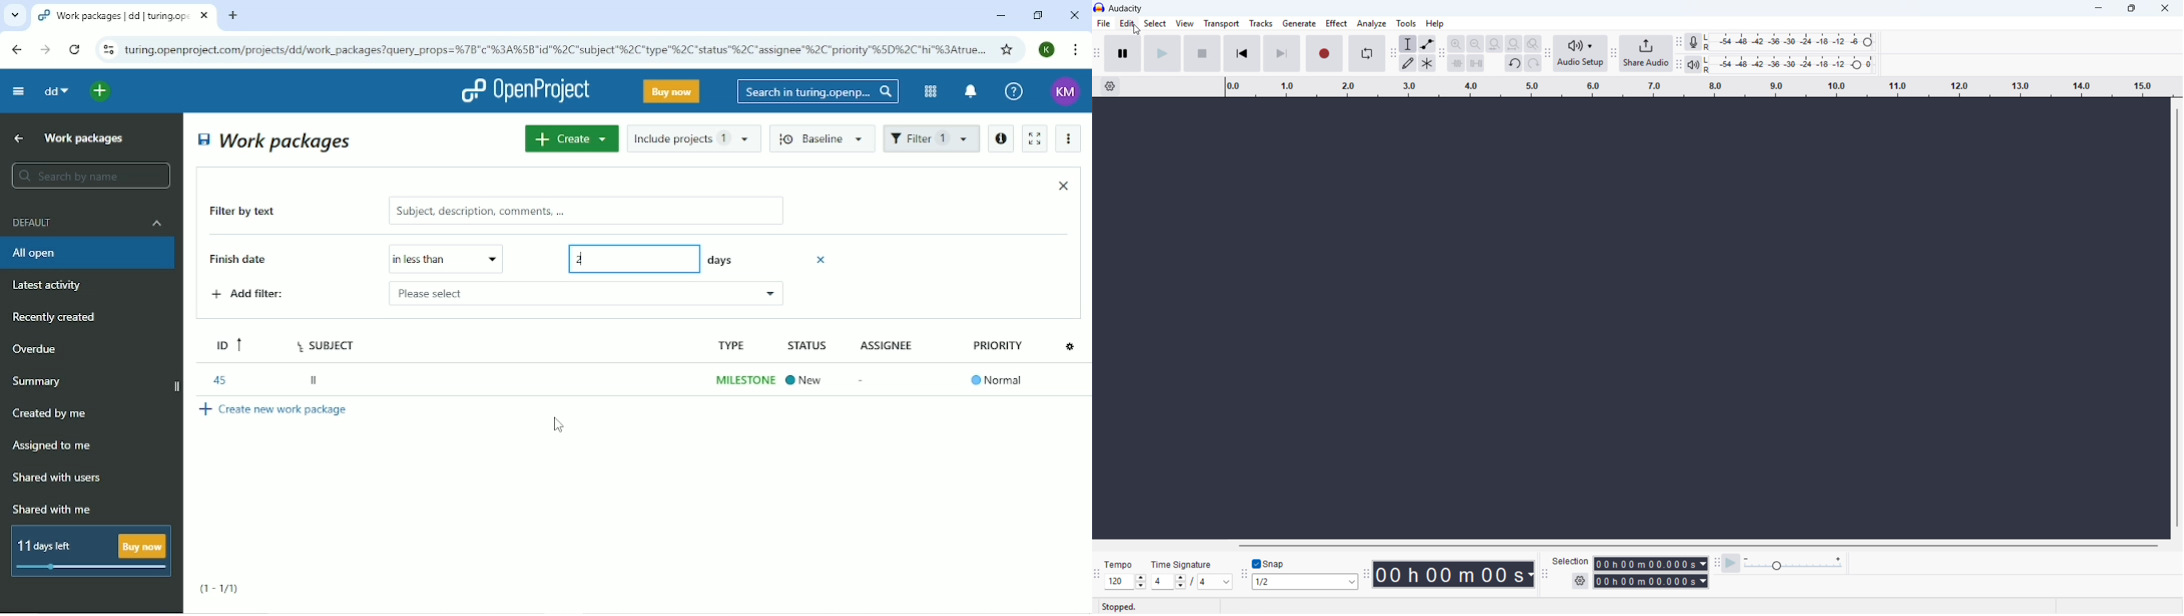 This screenshot has width=2184, height=616. What do you see at coordinates (1581, 53) in the screenshot?
I see `audio setup` at bounding box center [1581, 53].